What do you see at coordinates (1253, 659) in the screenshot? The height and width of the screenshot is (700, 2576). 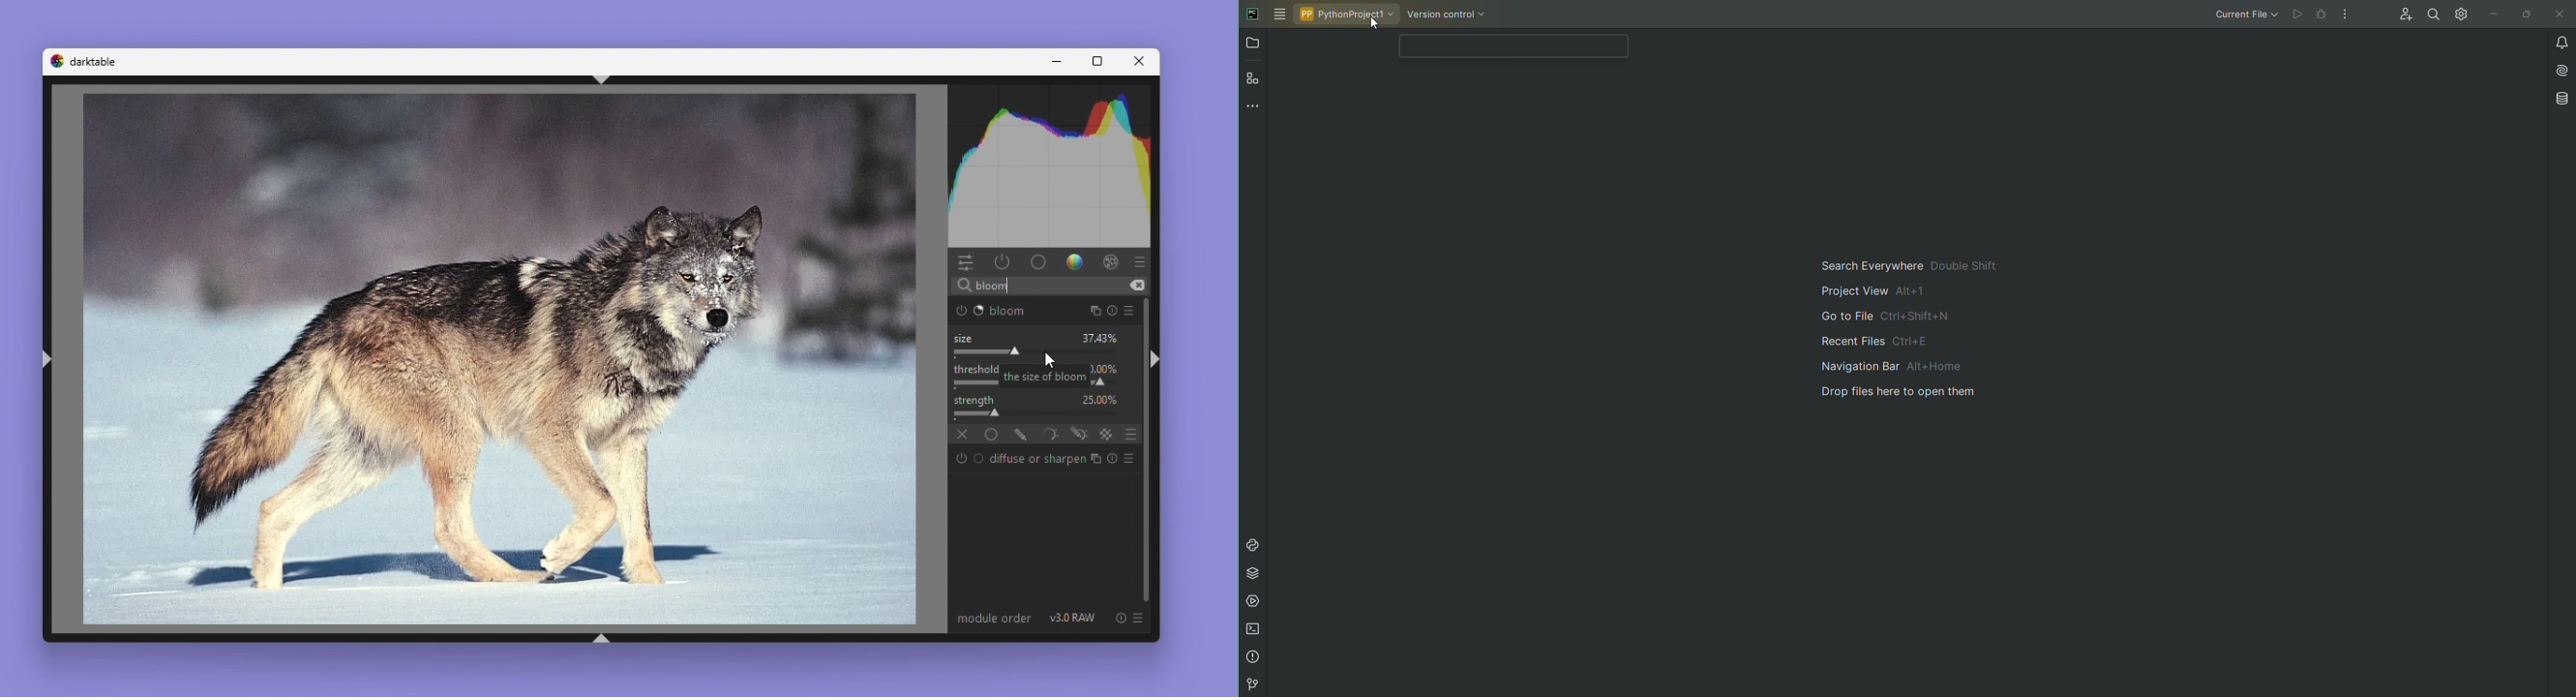 I see `Problems` at bounding box center [1253, 659].